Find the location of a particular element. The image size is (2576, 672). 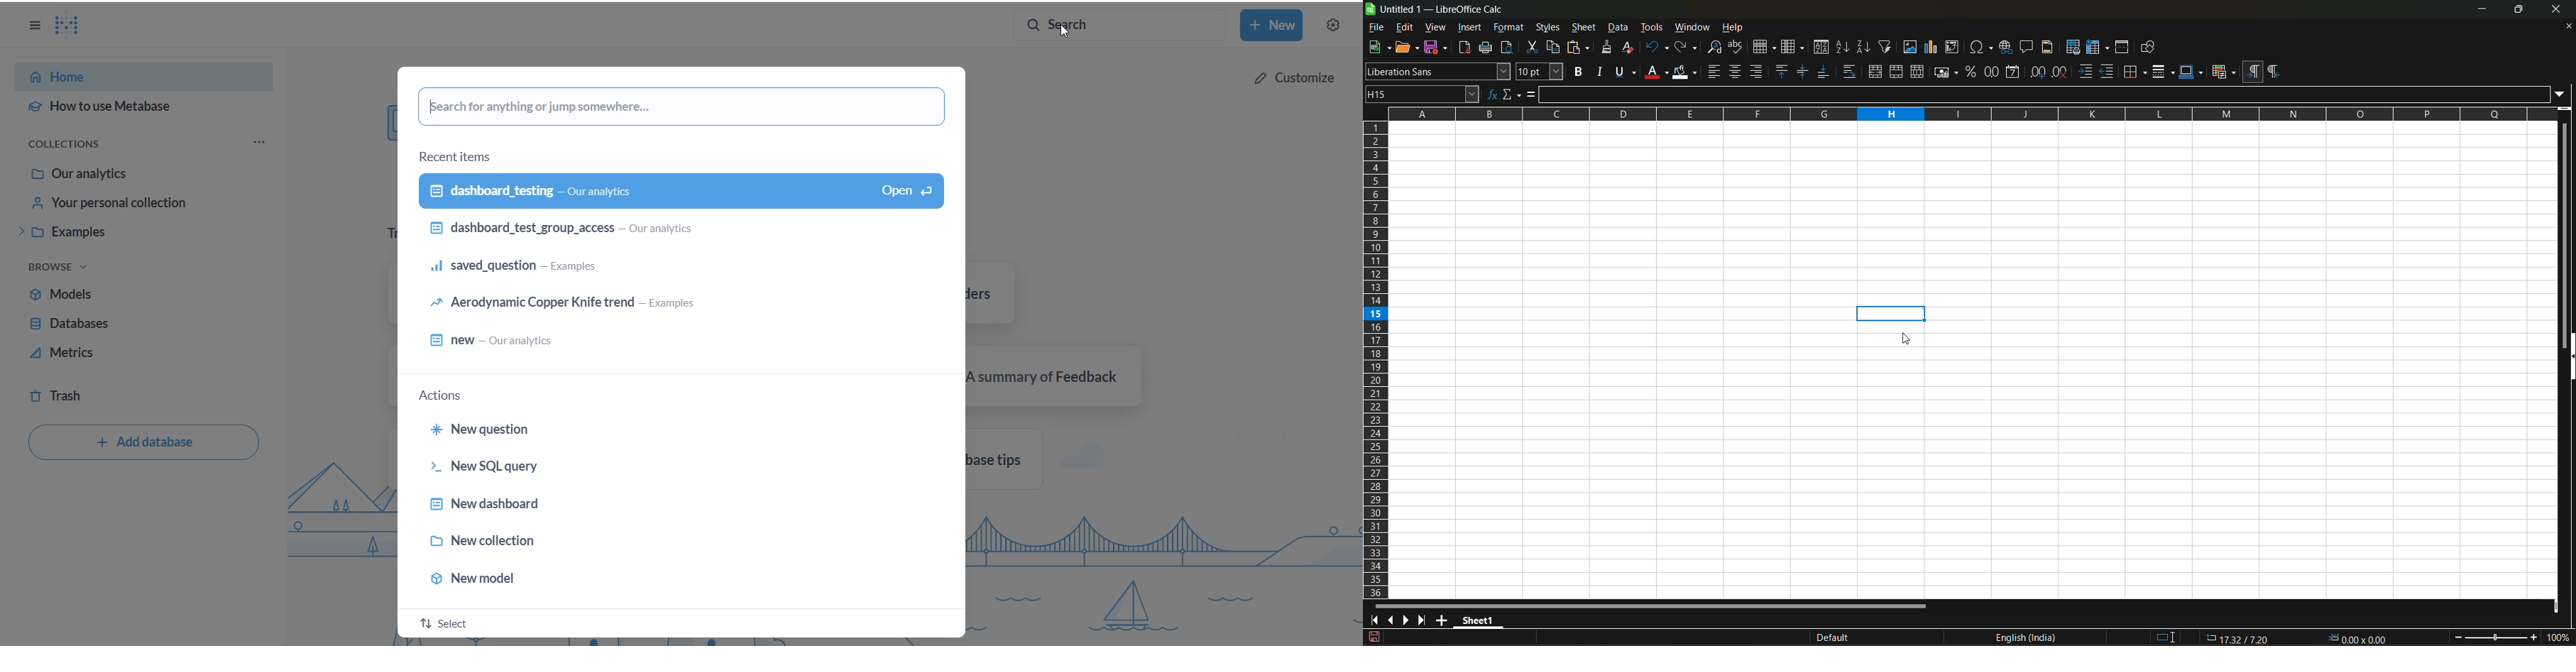

cursor is located at coordinates (1065, 33).